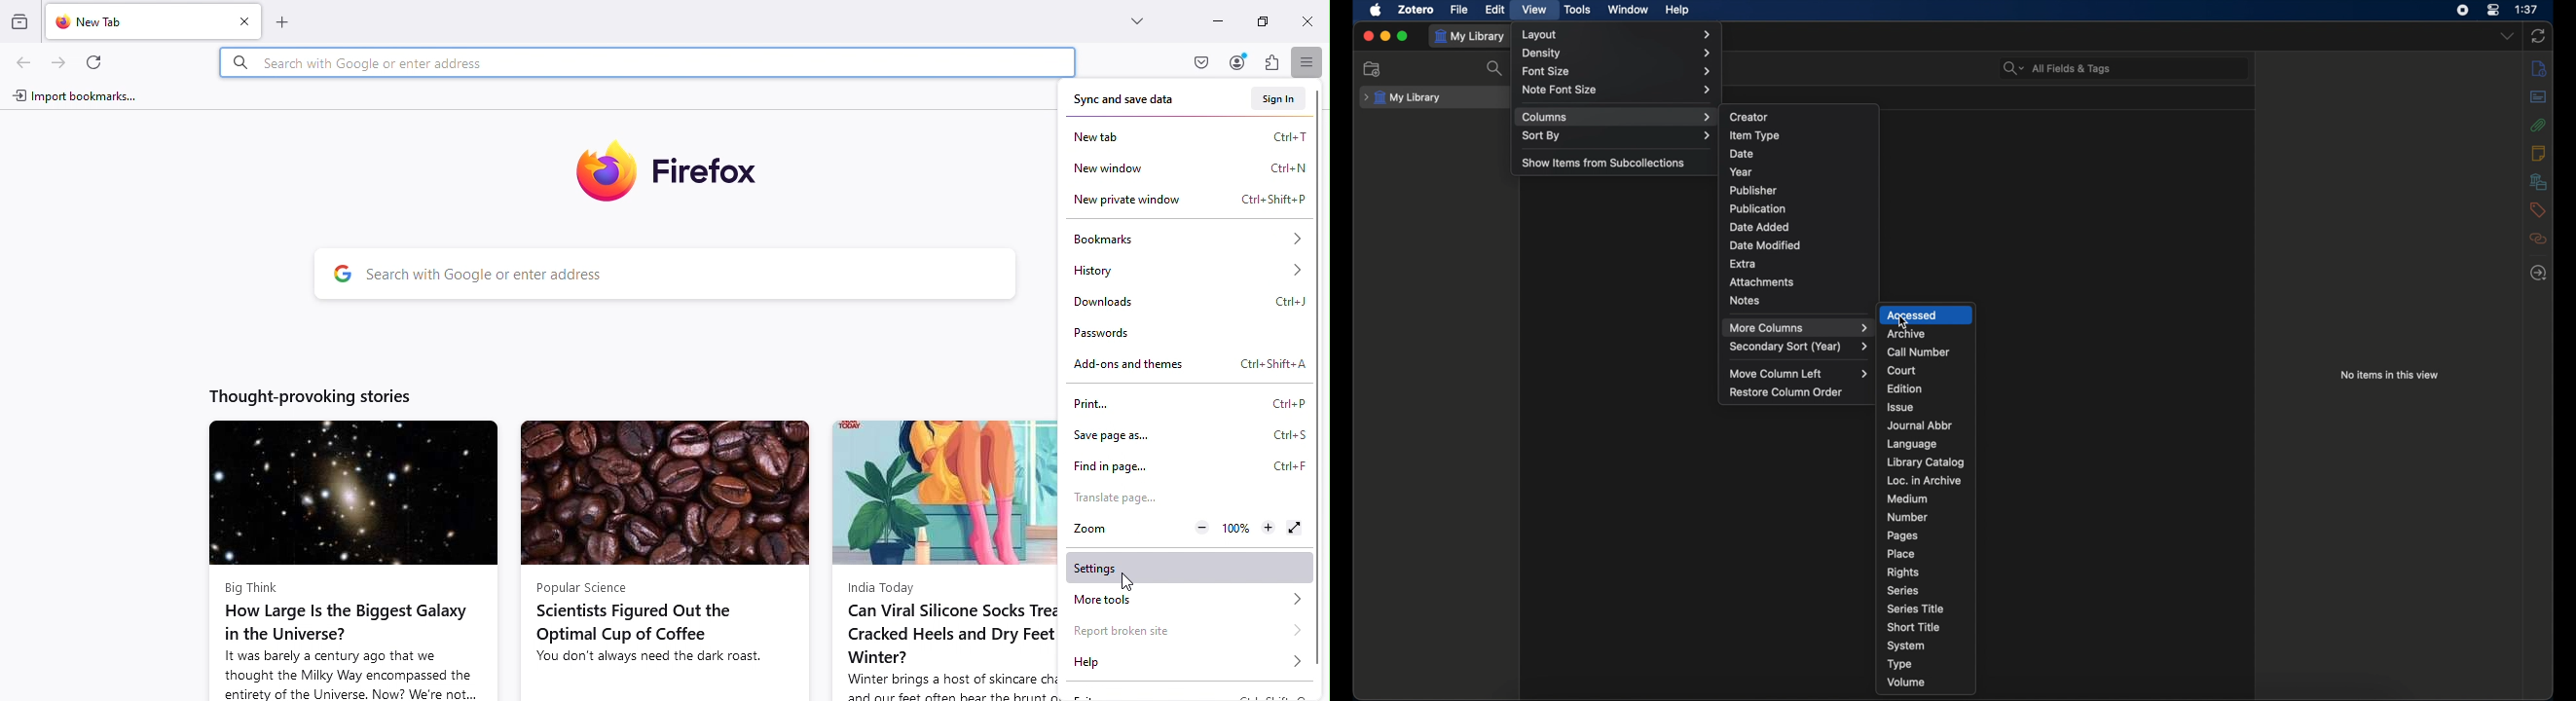 The image size is (2576, 728). I want to click on Account, so click(1239, 61).